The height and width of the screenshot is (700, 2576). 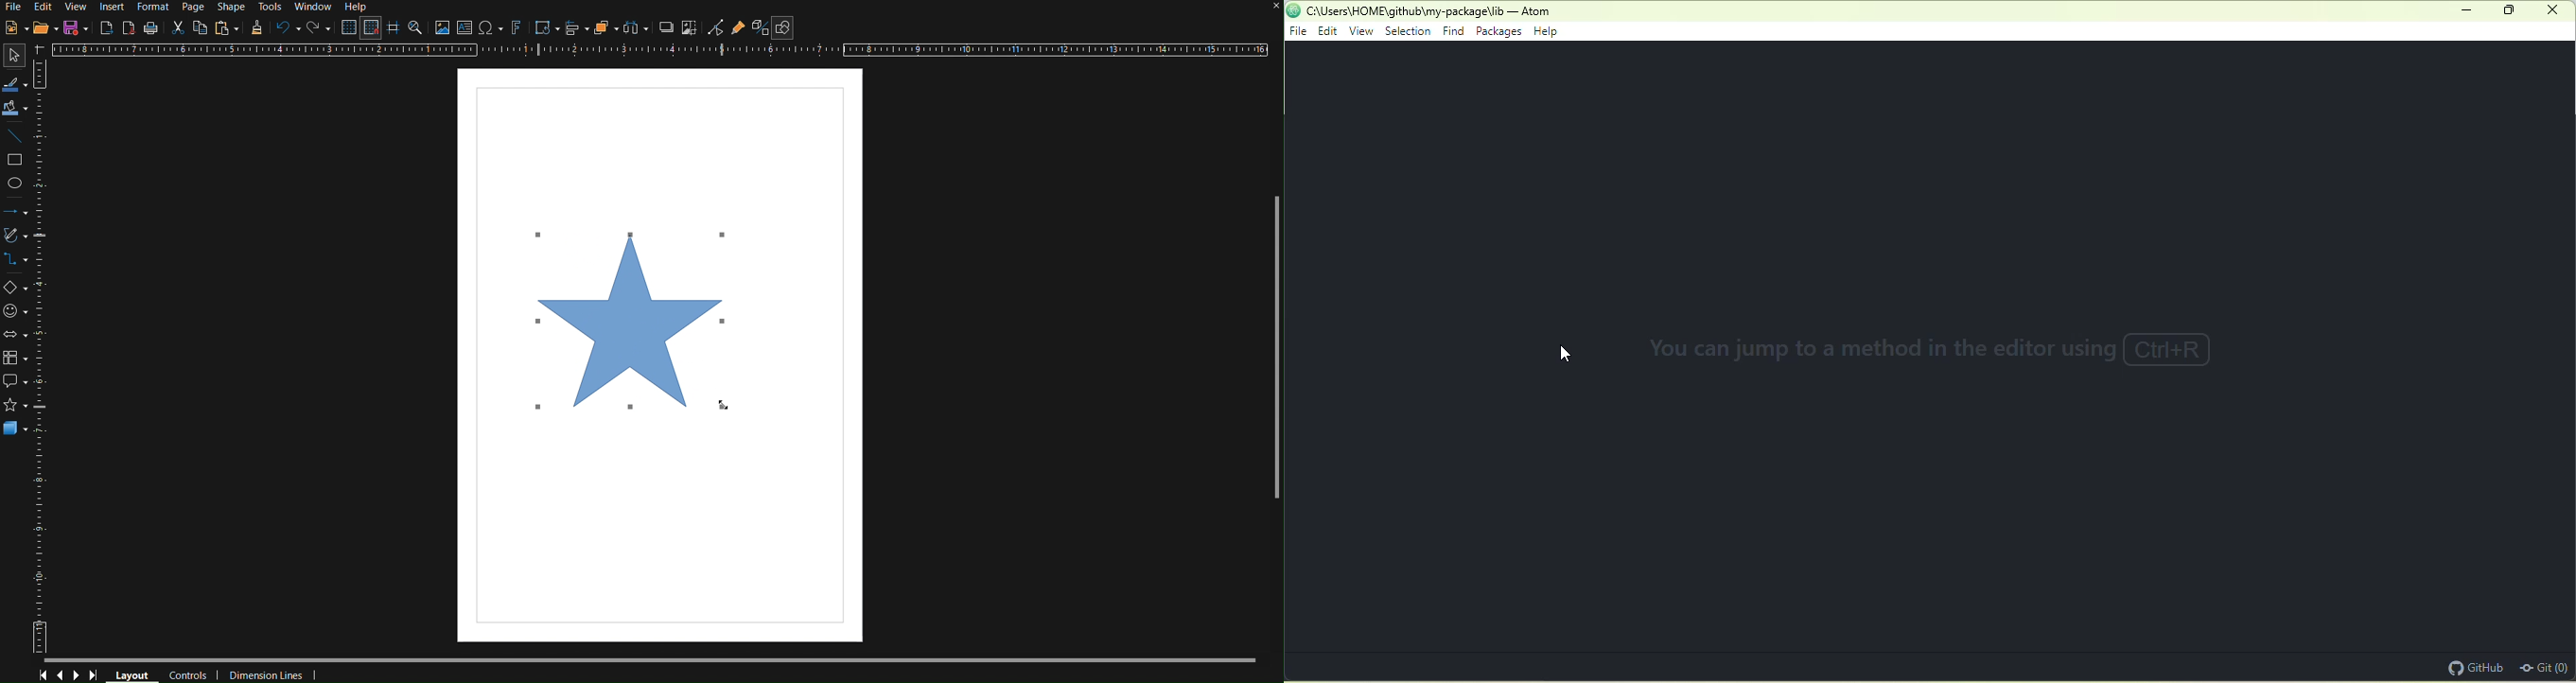 What do you see at coordinates (17, 159) in the screenshot?
I see `Square` at bounding box center [17, 159].